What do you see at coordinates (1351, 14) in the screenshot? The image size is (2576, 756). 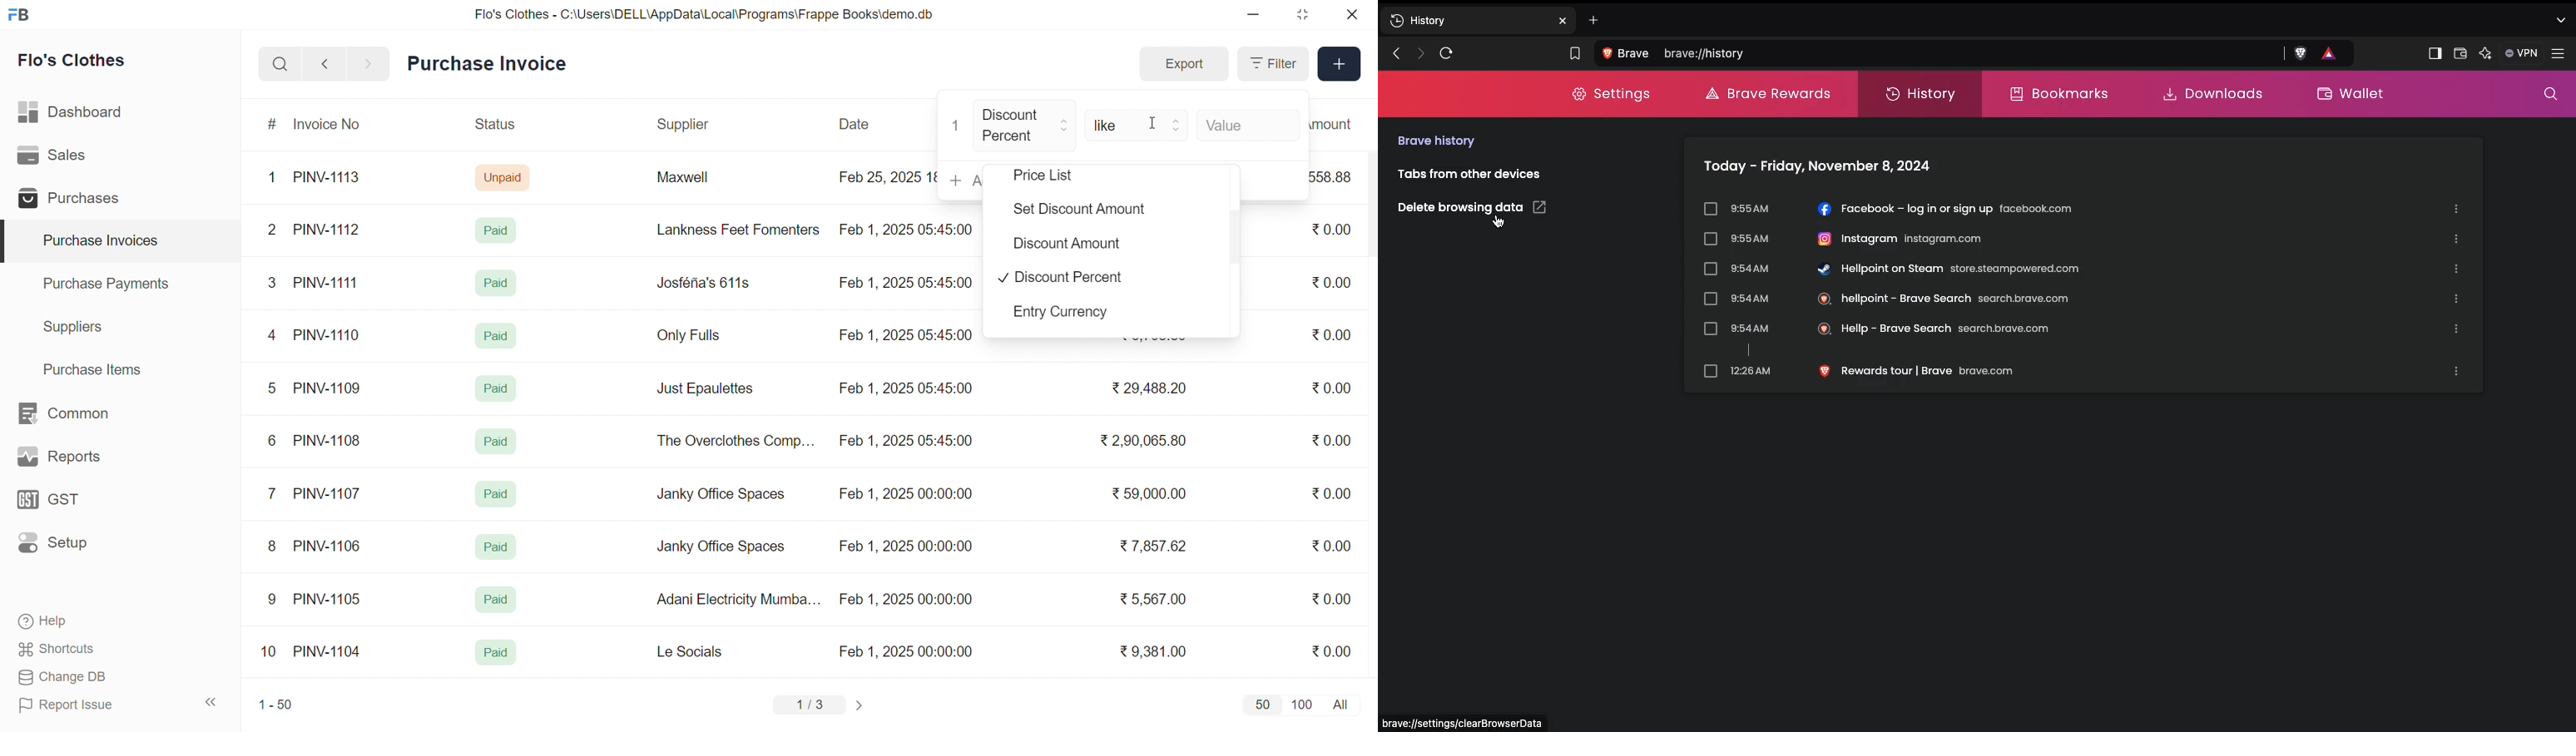 I see `close` at bounding box center [1351, 14].